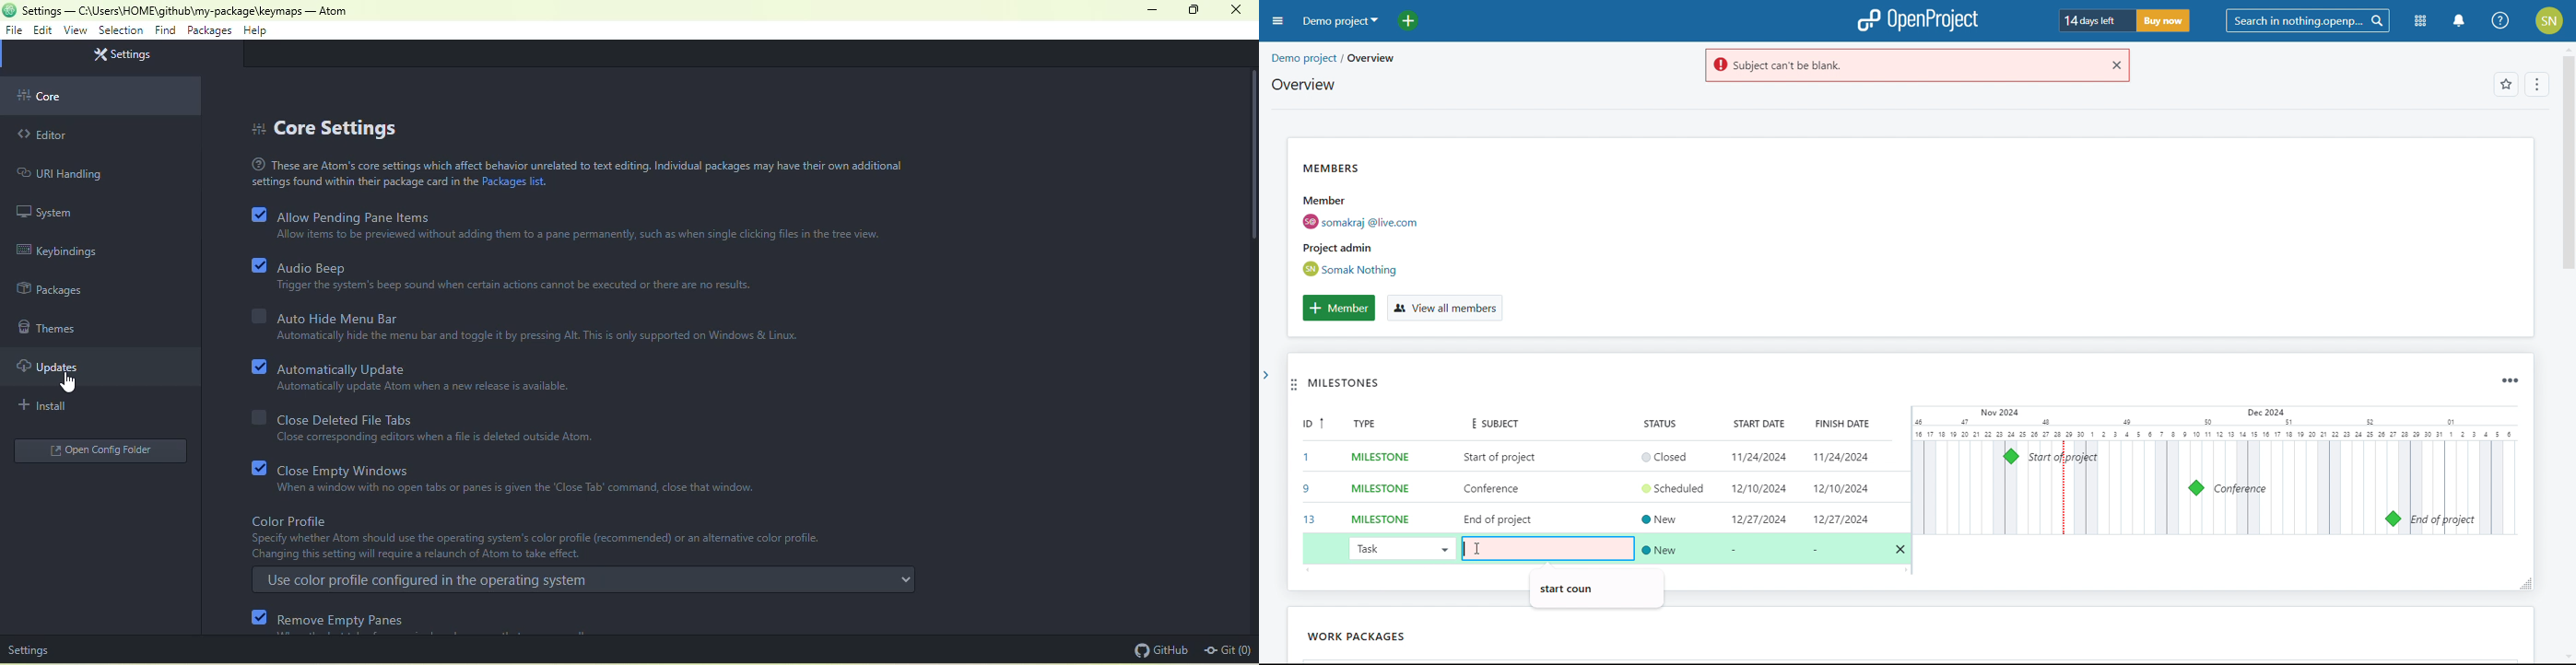 This screenshot has width=2576, height=672. What do you see at coordinates (353, 368) in the screenshot?
I see `automatically update` at bounding box center [353, 368].